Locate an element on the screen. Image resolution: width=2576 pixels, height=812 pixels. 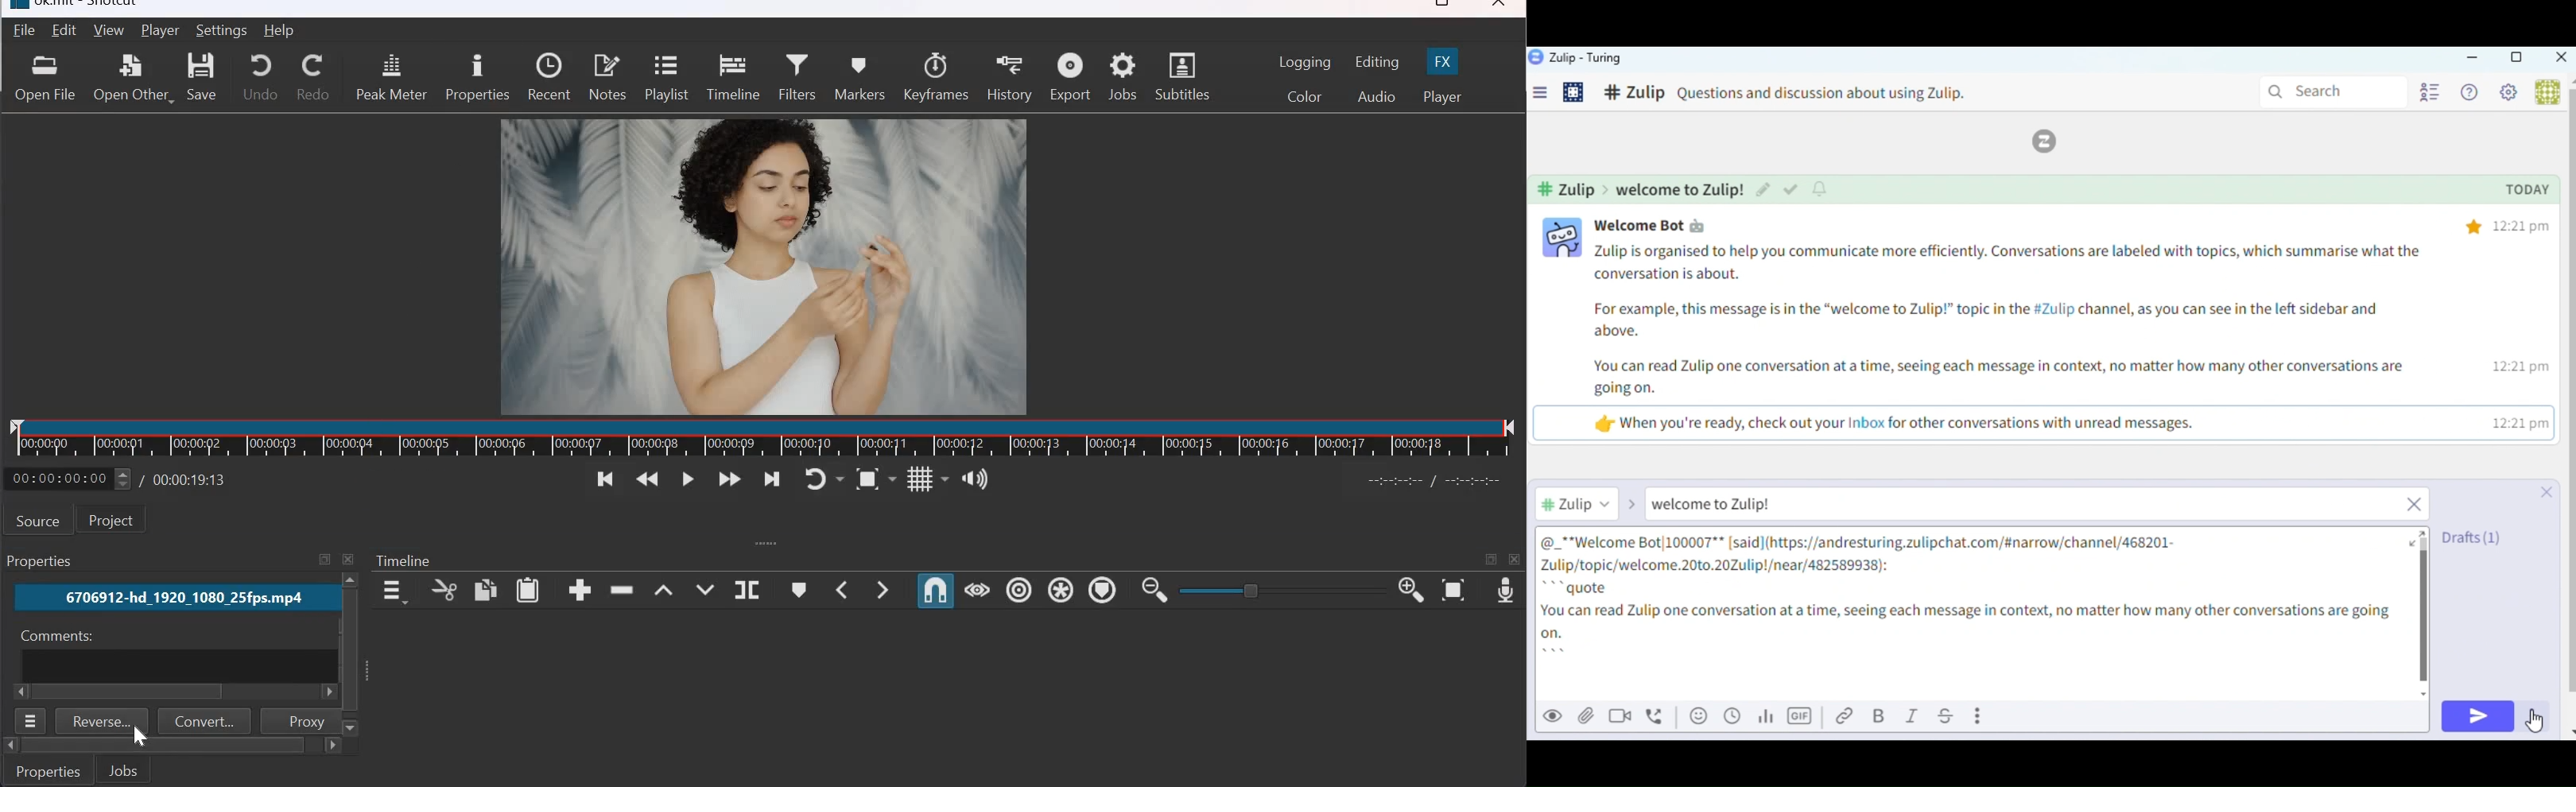
Minimize is located at coordinates (2473, 58).